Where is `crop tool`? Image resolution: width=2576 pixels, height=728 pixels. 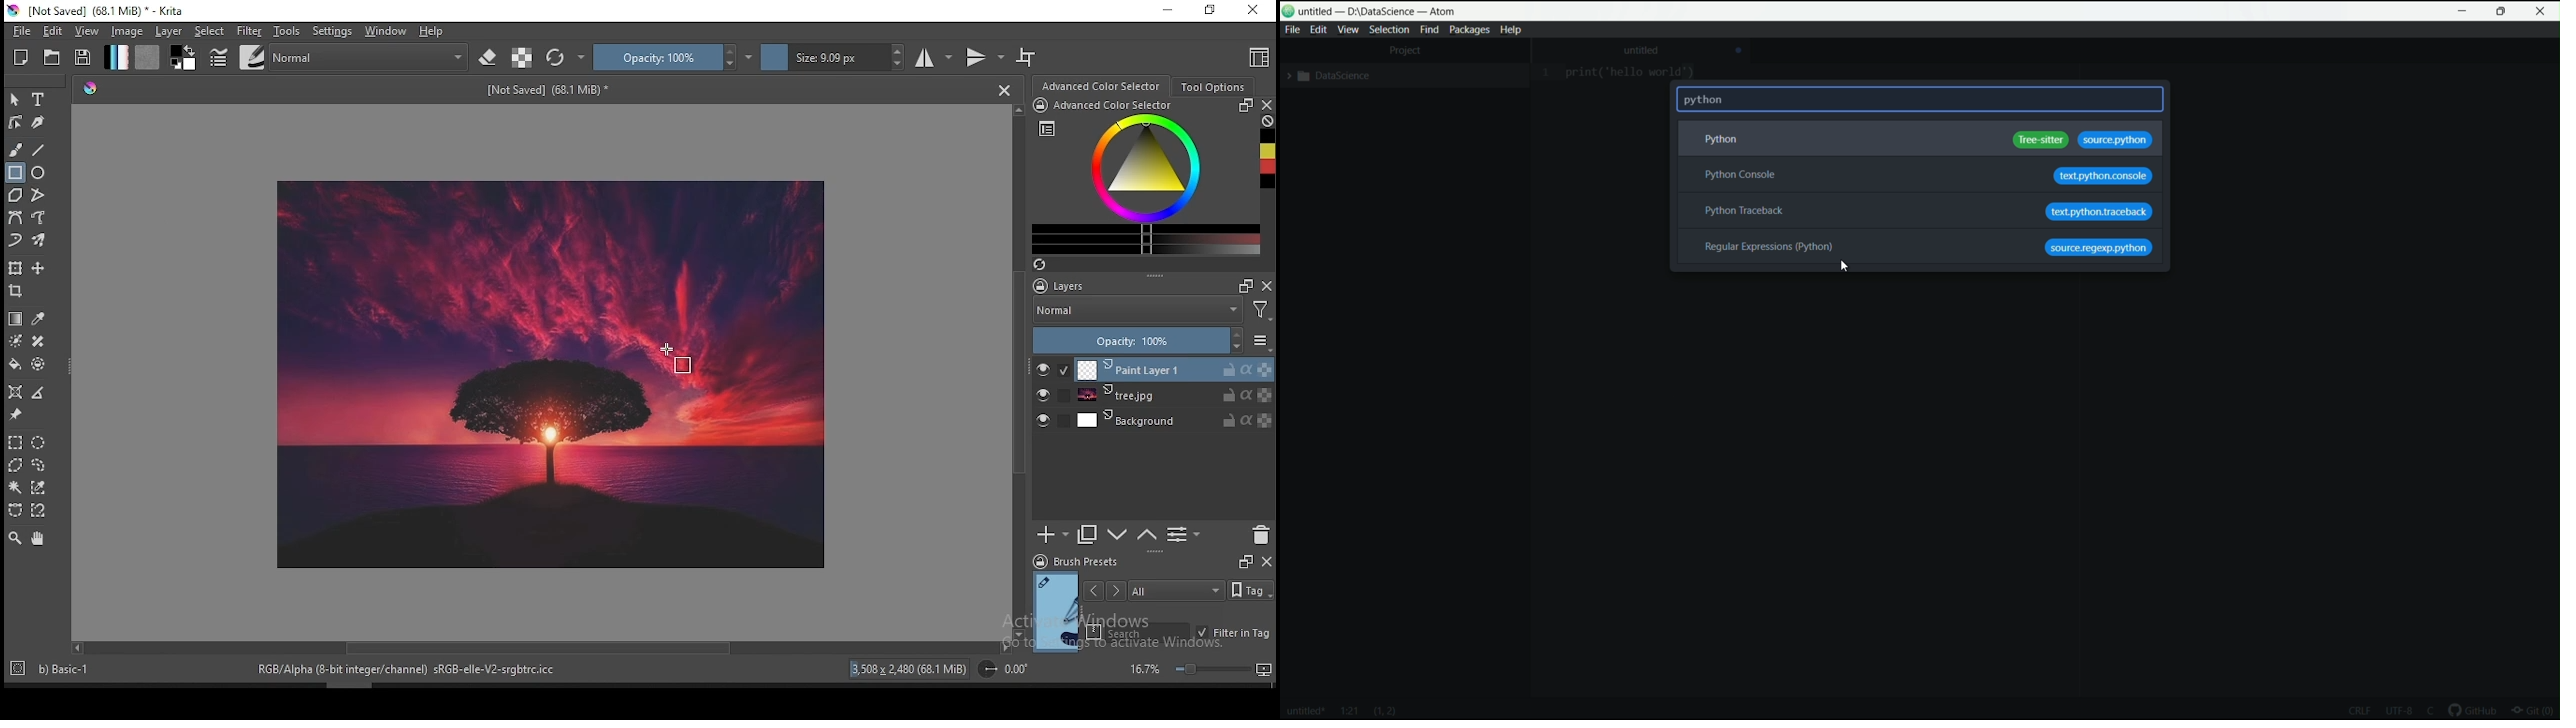 crop tool is located at coordinates (18, 291).